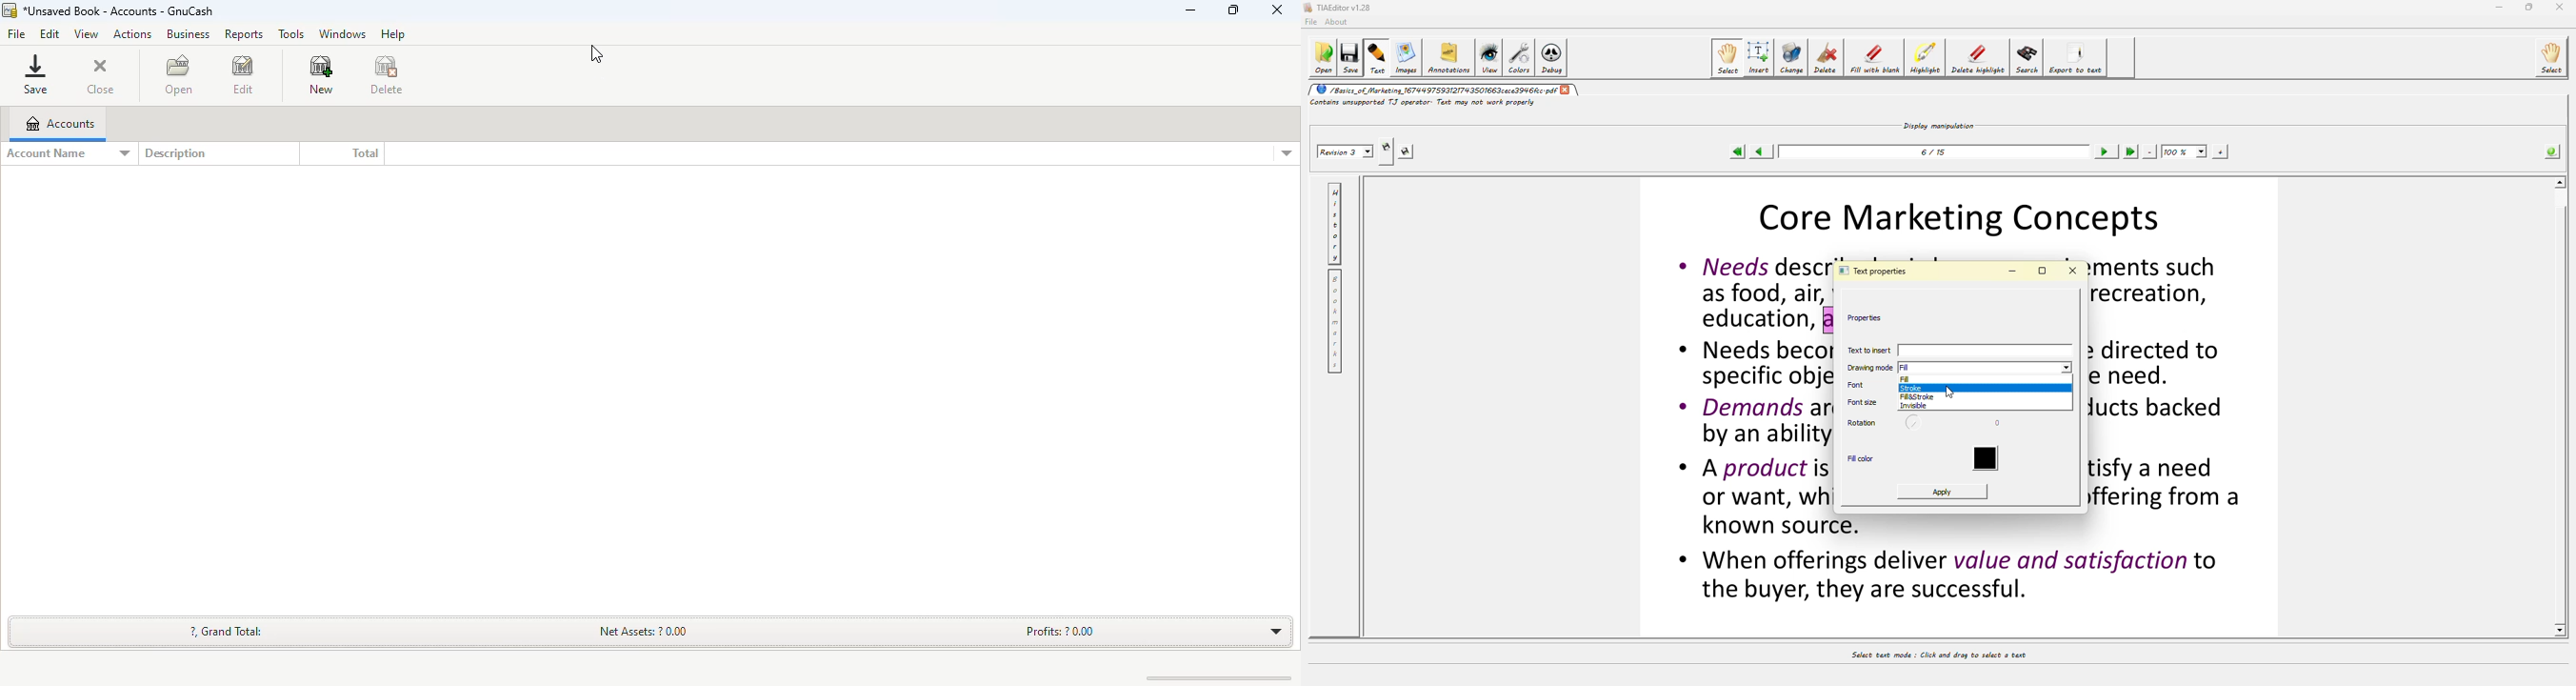 The image size is (2576, 700). I want to click on windows, so click(341, 34).